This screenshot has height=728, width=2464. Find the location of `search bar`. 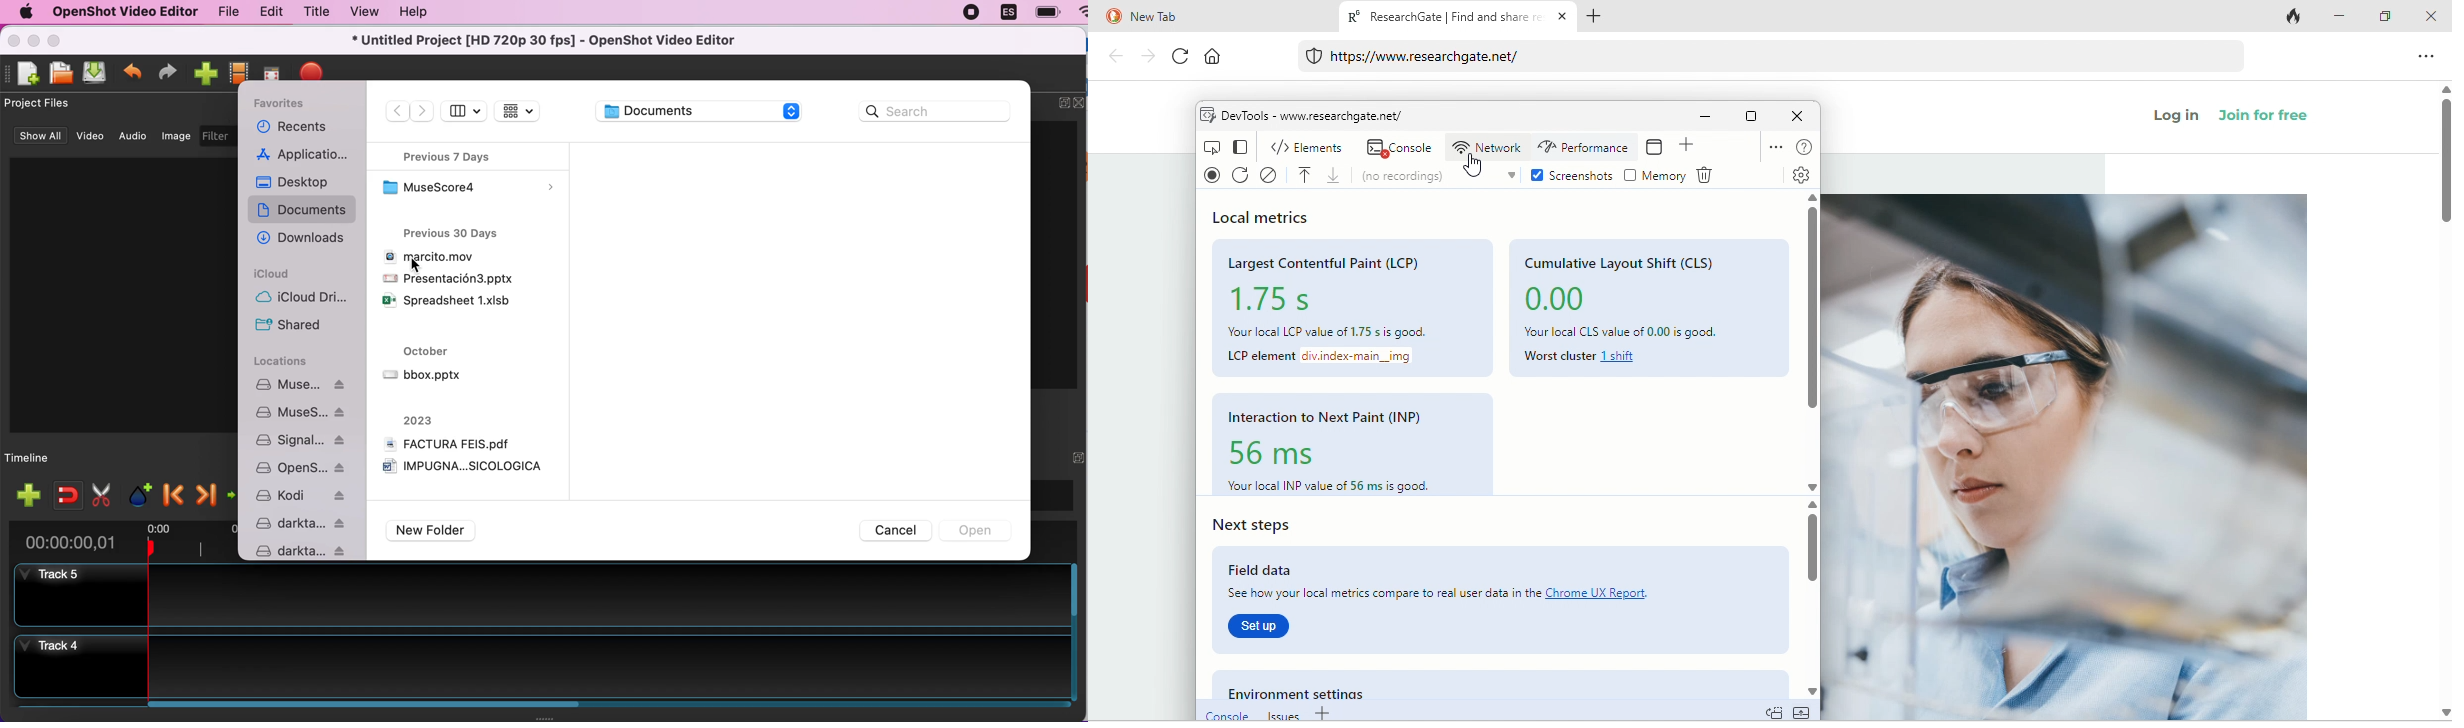

search bar is located at coordinates (1773, 58).